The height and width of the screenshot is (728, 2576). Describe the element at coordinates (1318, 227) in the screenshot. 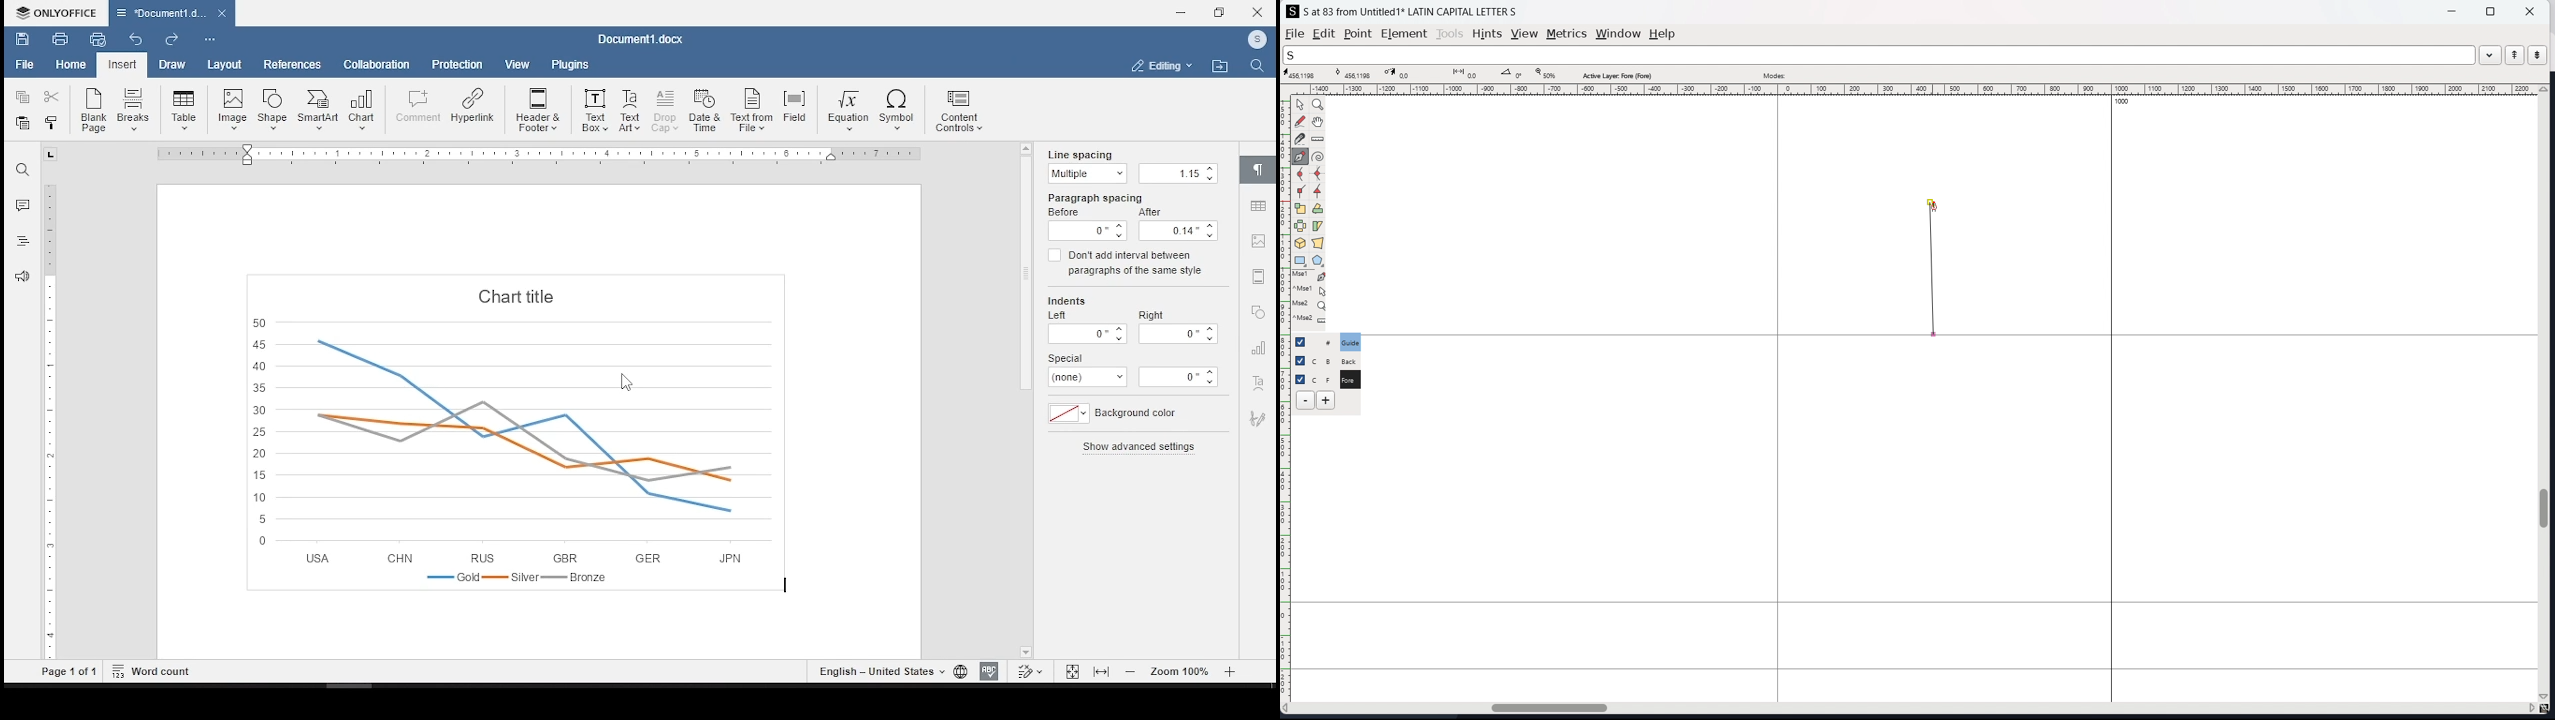

I see `skew selection` at that location.